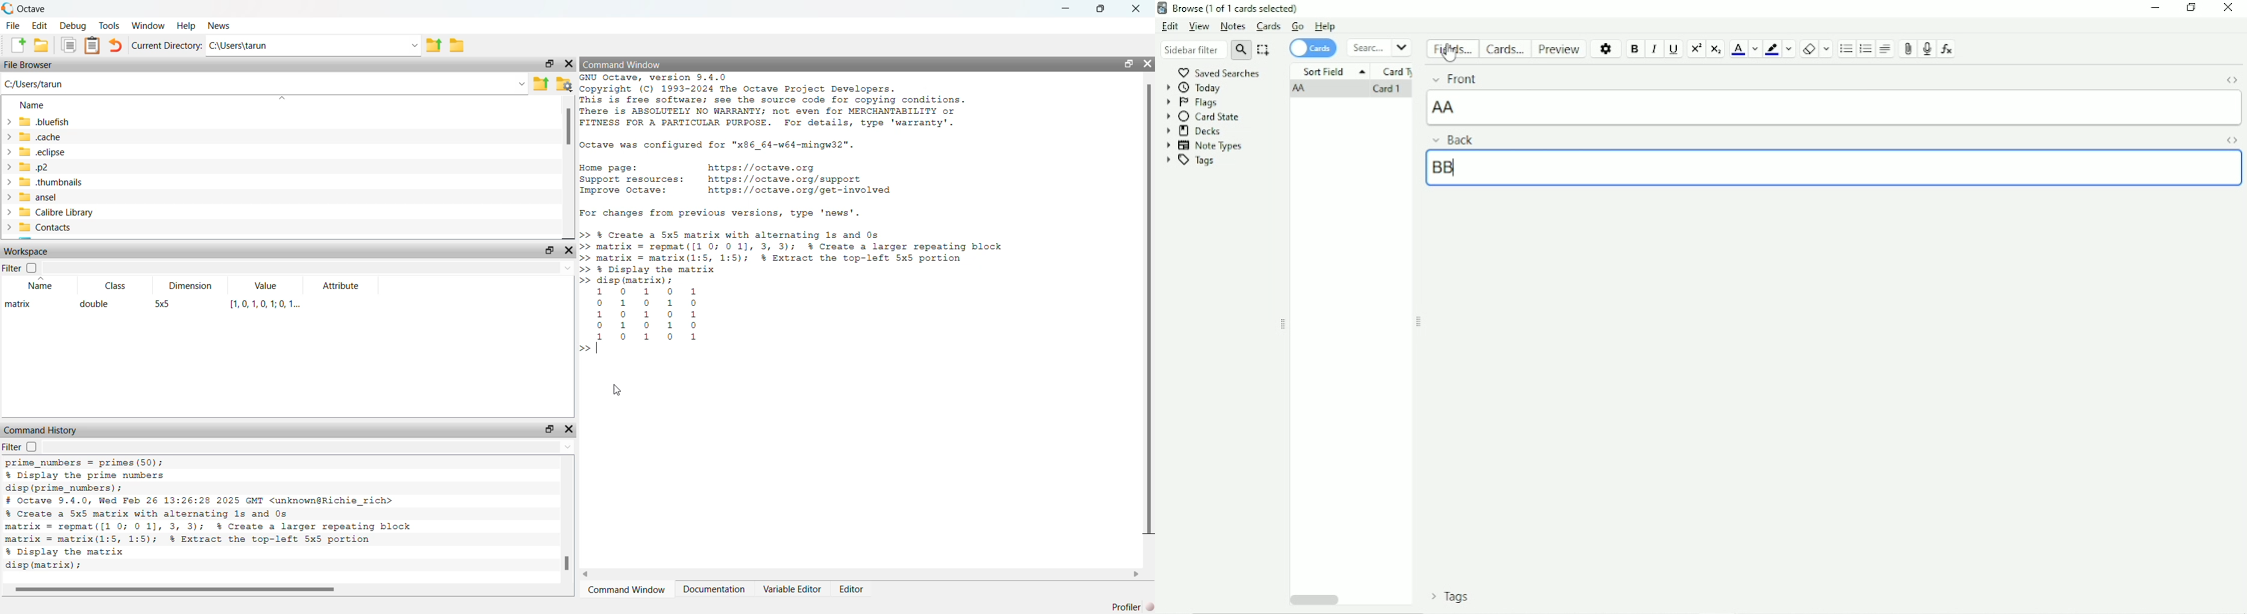  What do you see at coordinates (1504, 48) in the screenshot?
I see `Cards` at bounding box center [1504, 48].